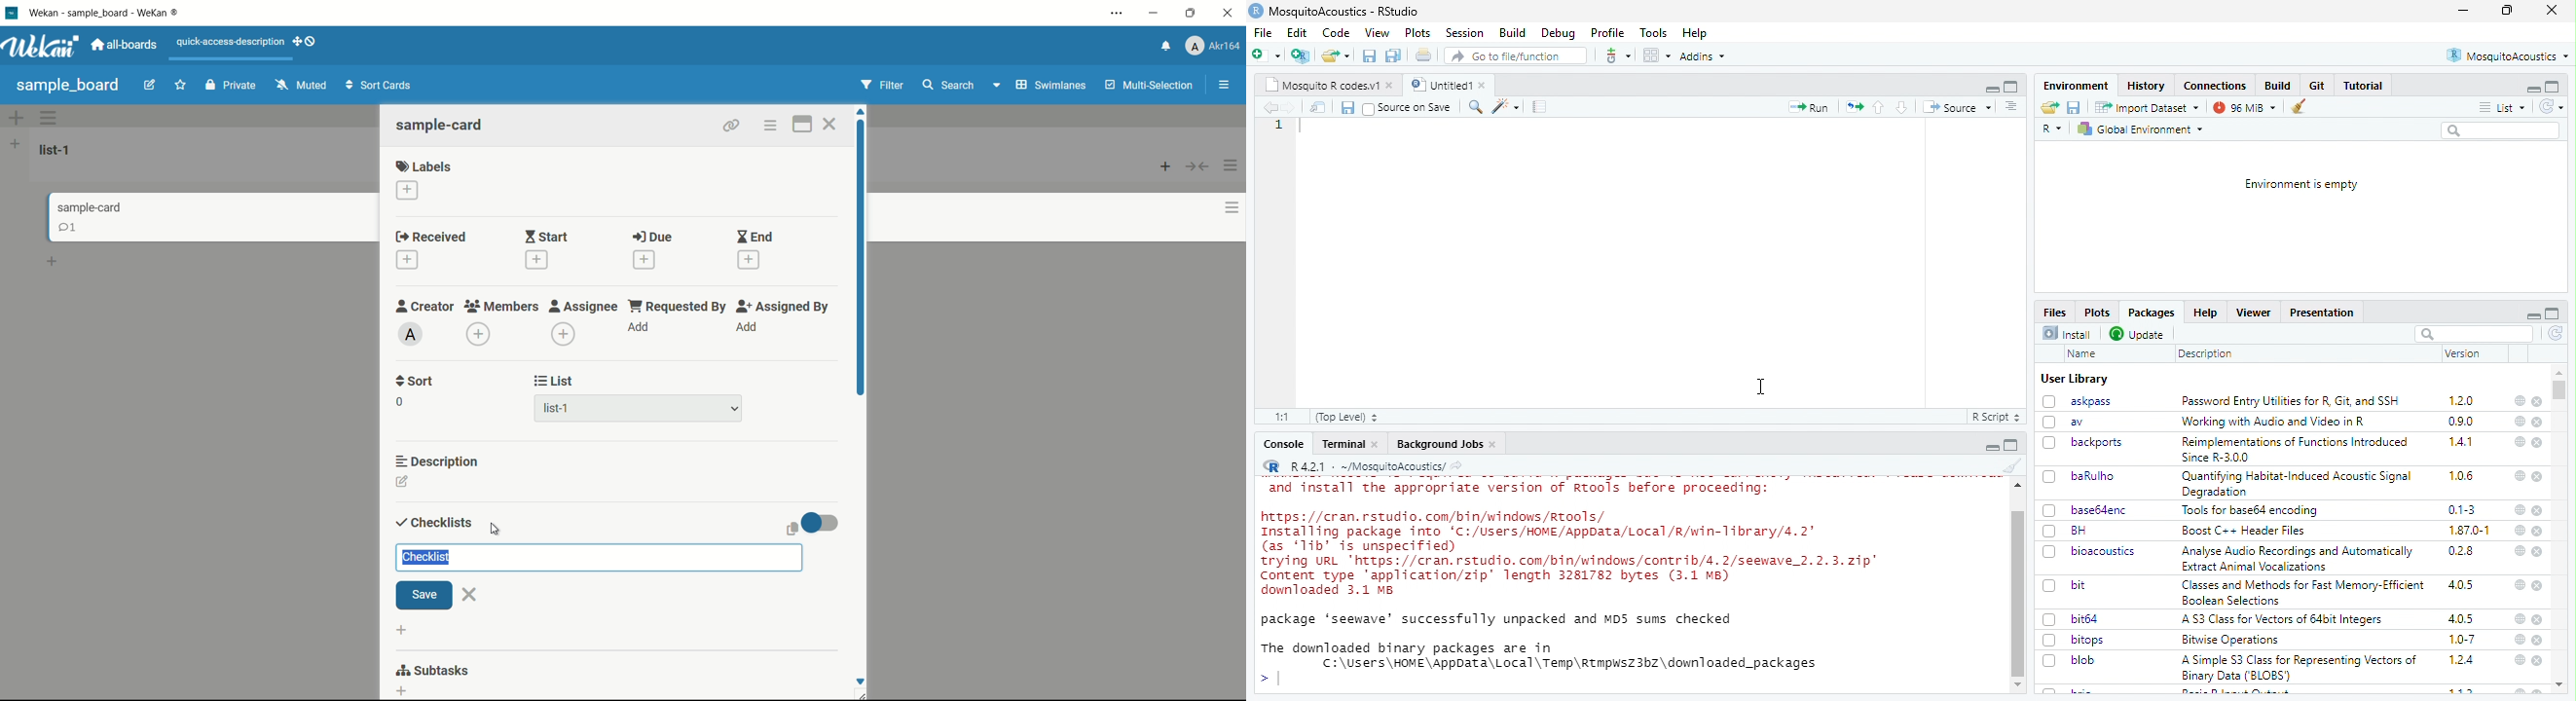 The width and height of the screenshot is (2576, 728). I want to click on , so click(2018, 684).